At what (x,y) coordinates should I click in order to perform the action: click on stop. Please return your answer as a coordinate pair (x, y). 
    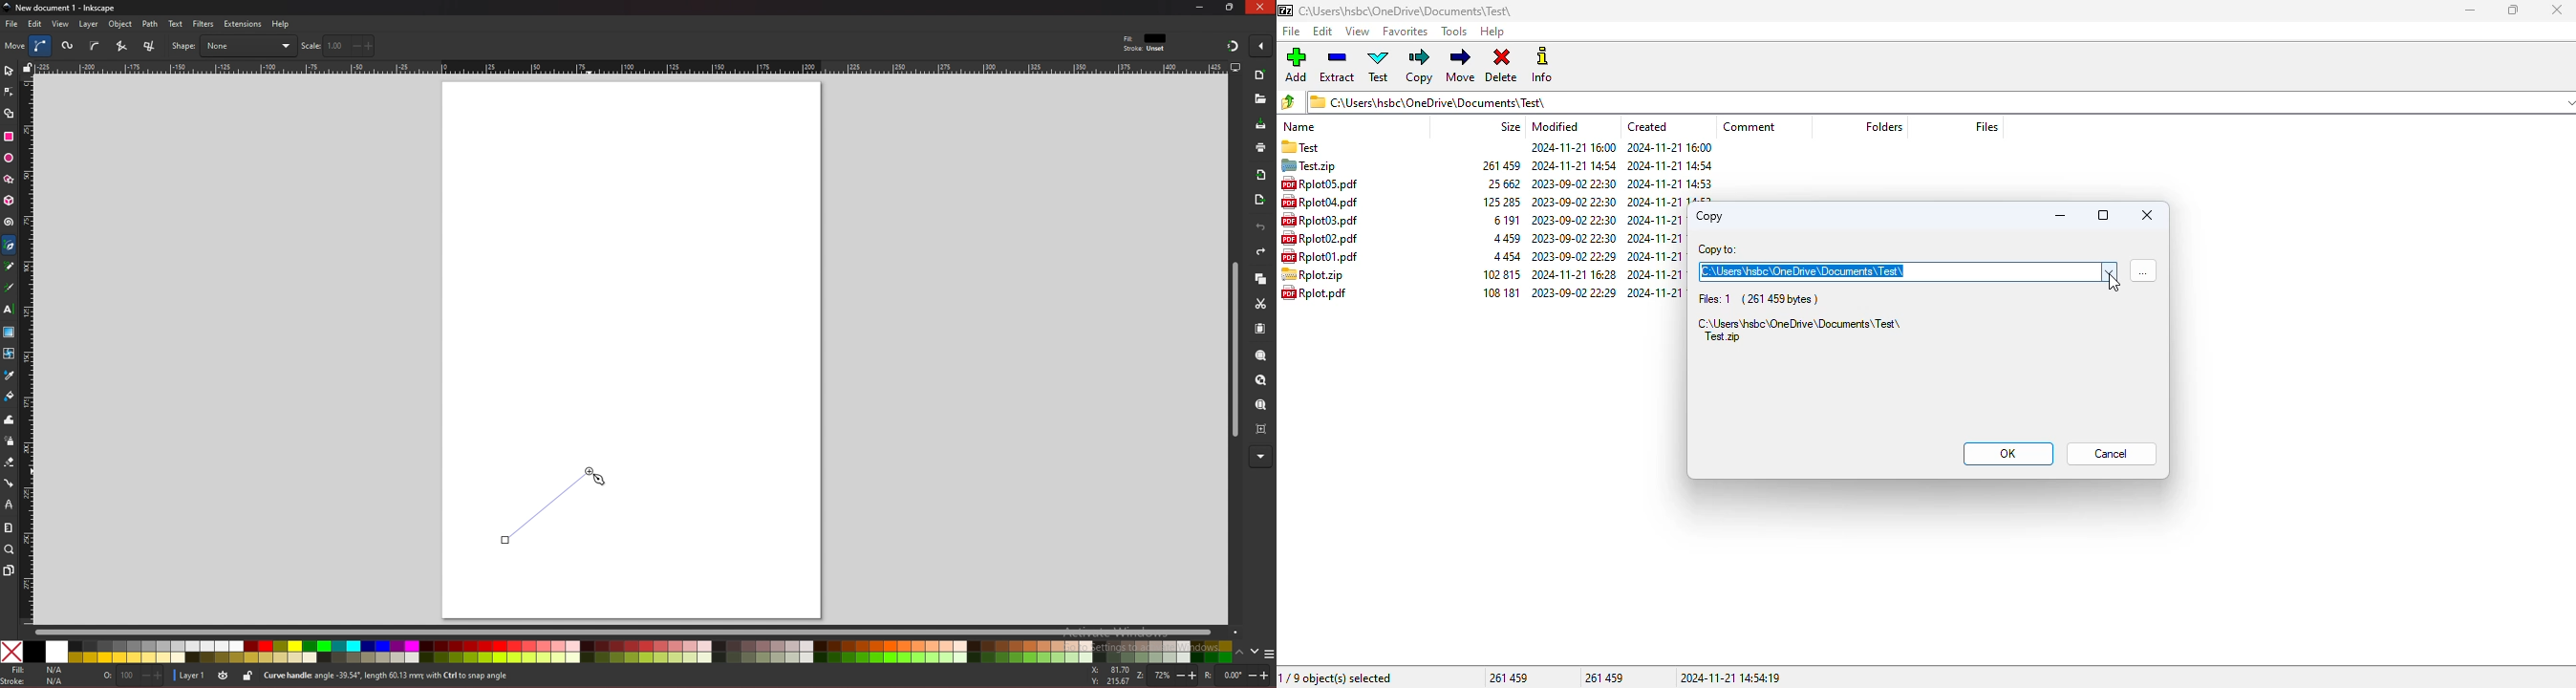
    Looking at the image, I should click on (2146, 213).